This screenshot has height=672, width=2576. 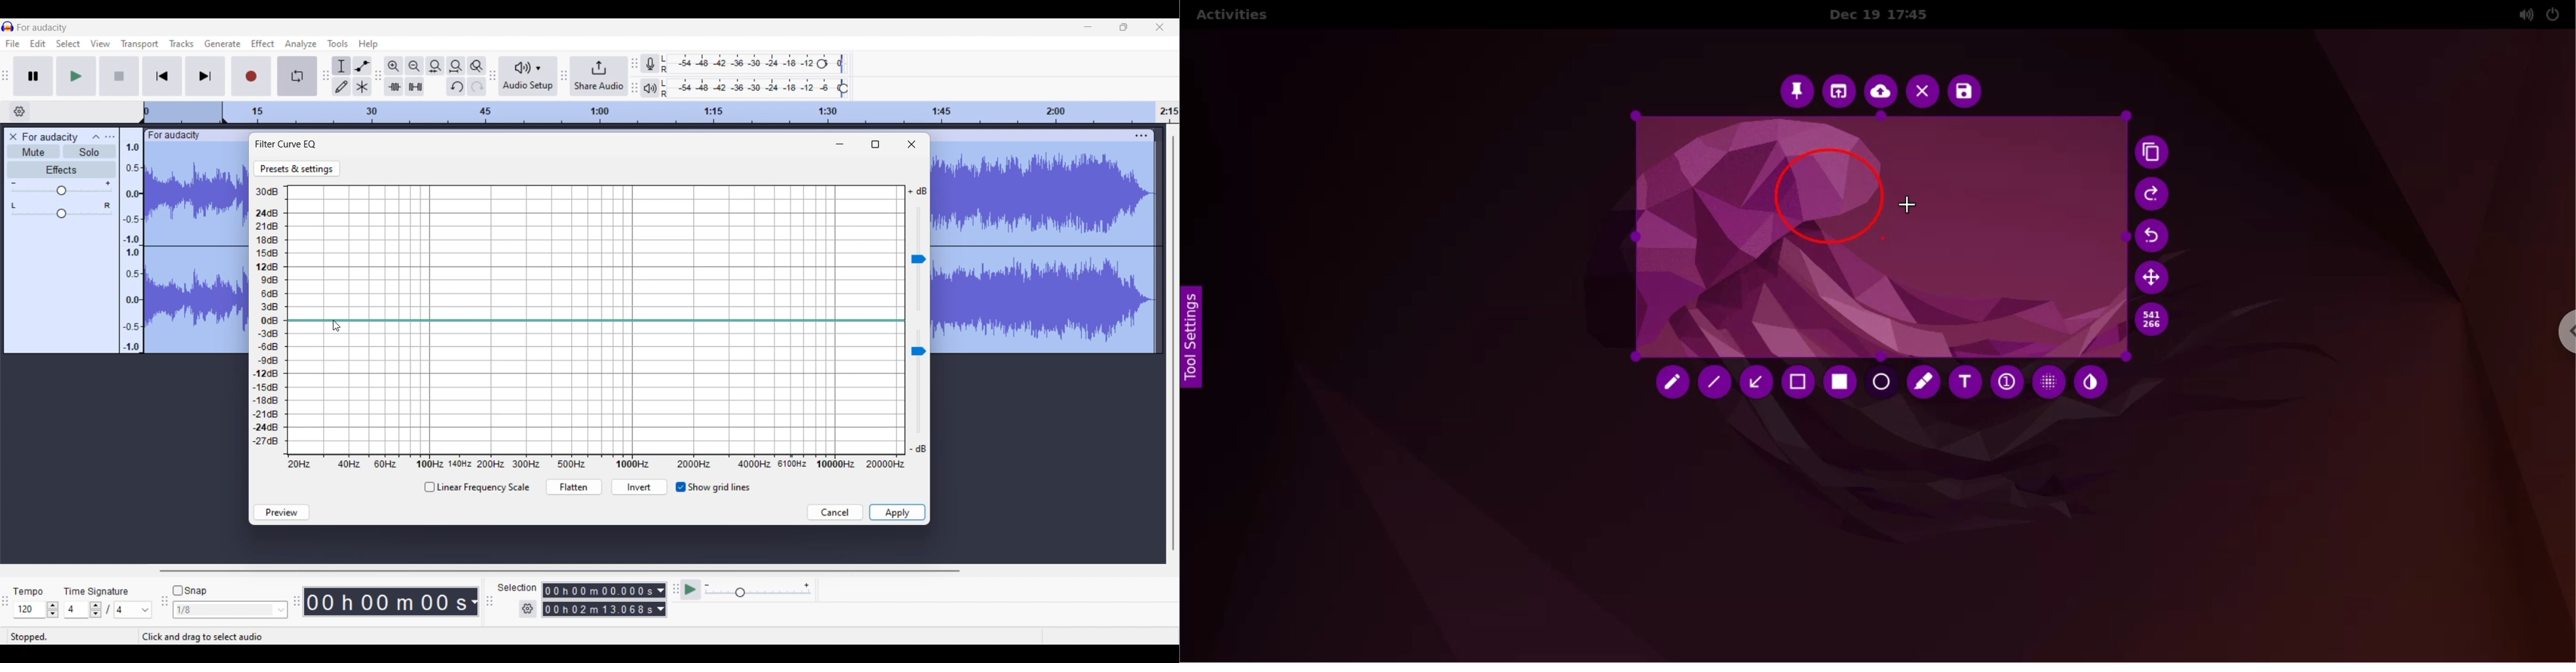 What do you see at coordinates (335, 327) in the screenshot?
I see `Cursor` at bounding box center [335, 327].